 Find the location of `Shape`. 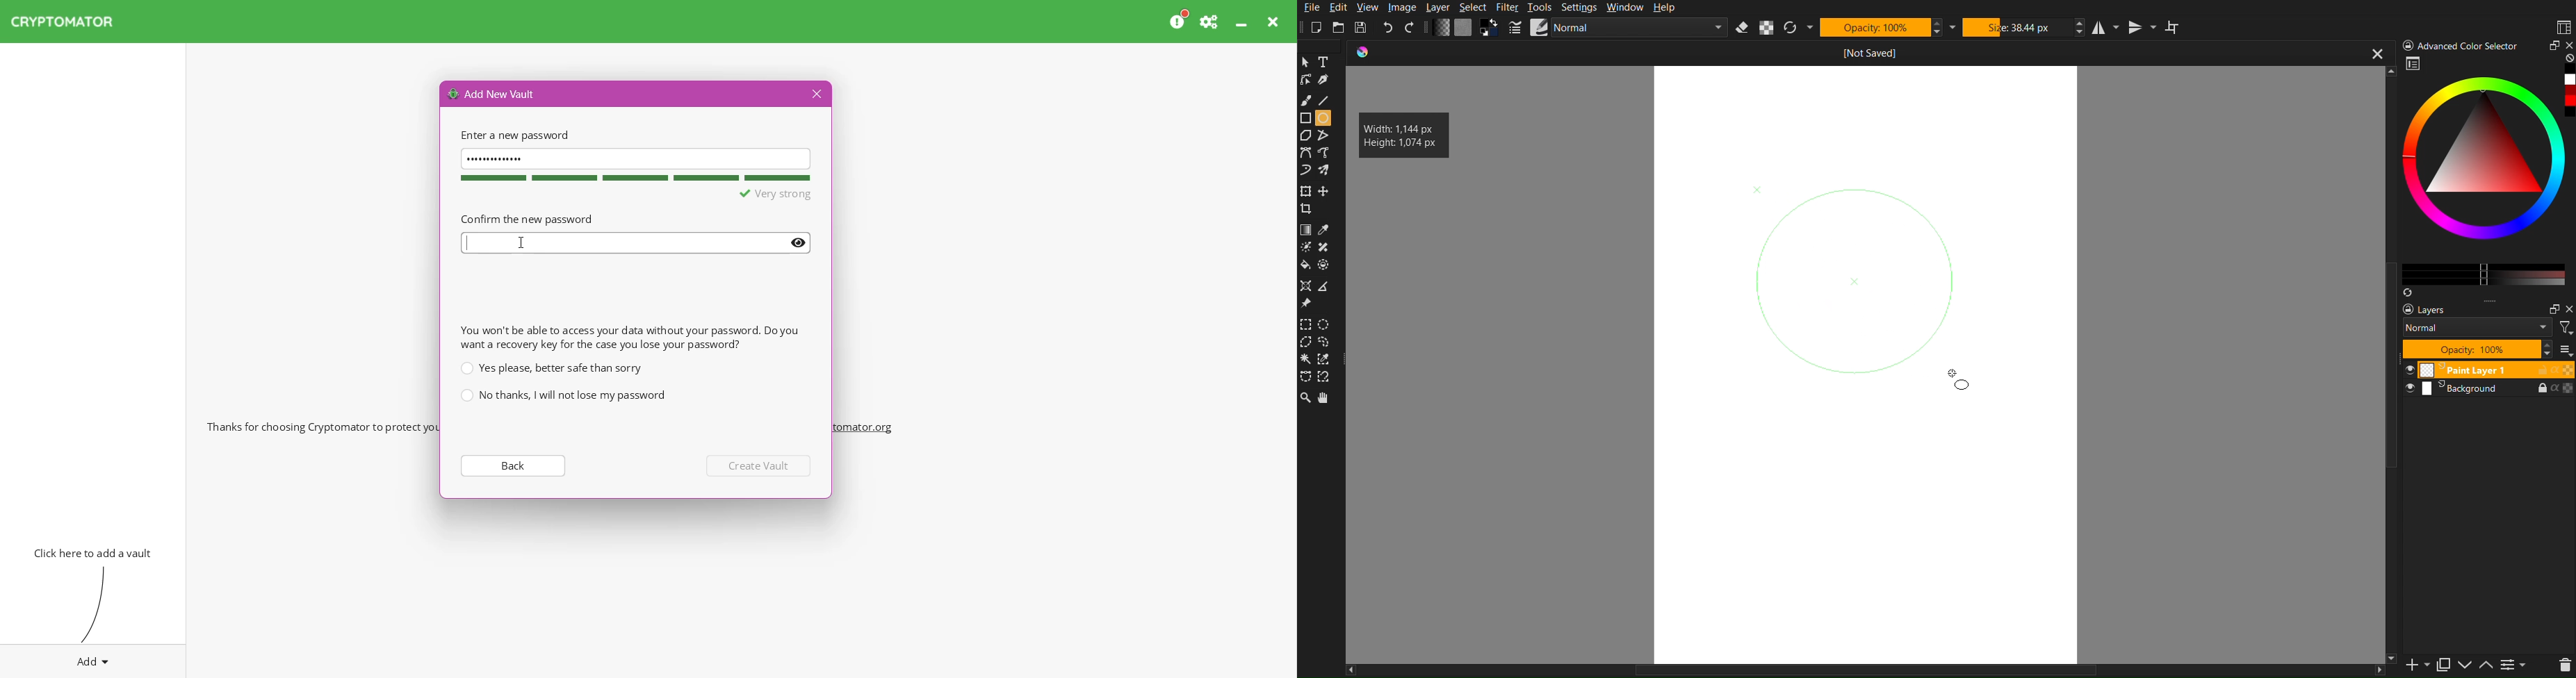

Shape is located at coordinates (1305, 286).